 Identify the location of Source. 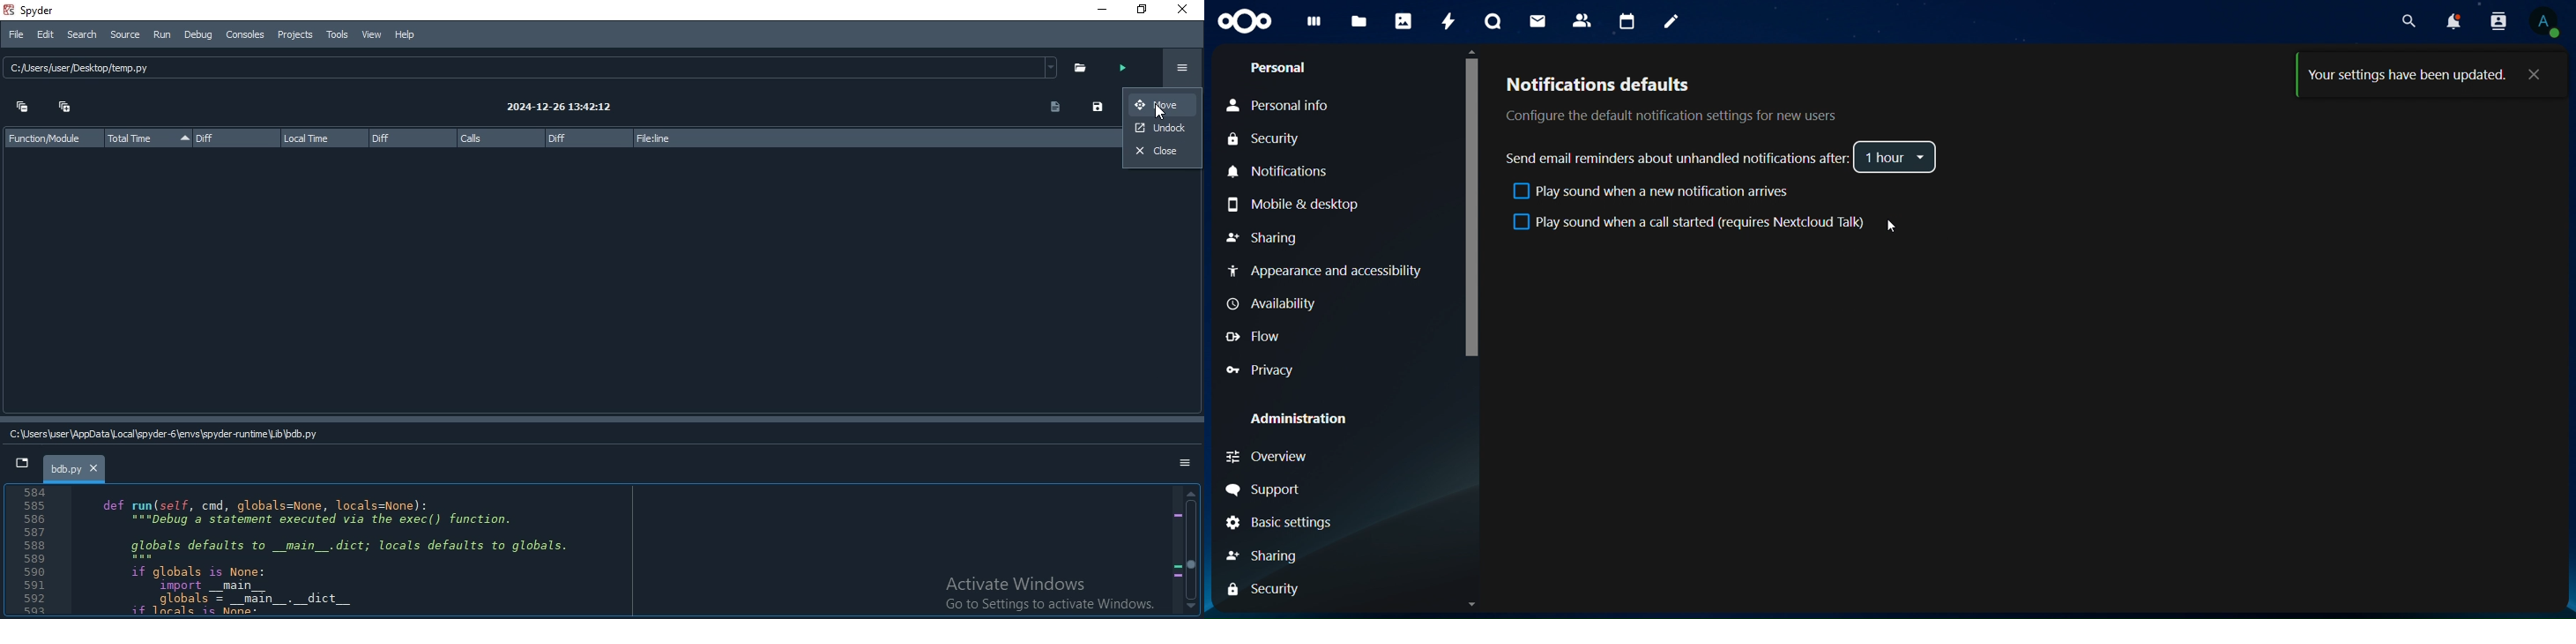
(127, 35).